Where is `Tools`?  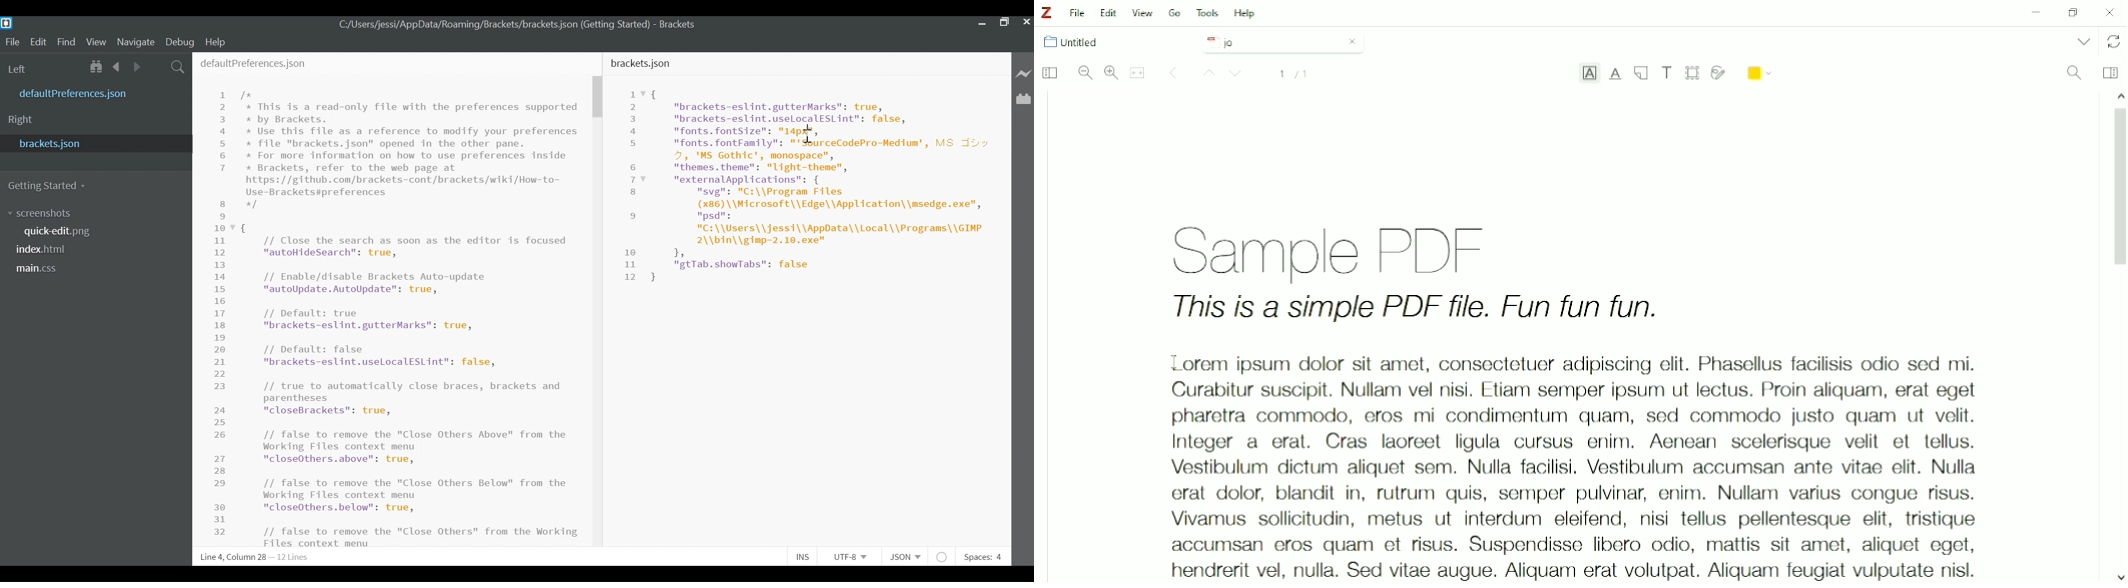 Tools is located at coordinates (1207, 13).